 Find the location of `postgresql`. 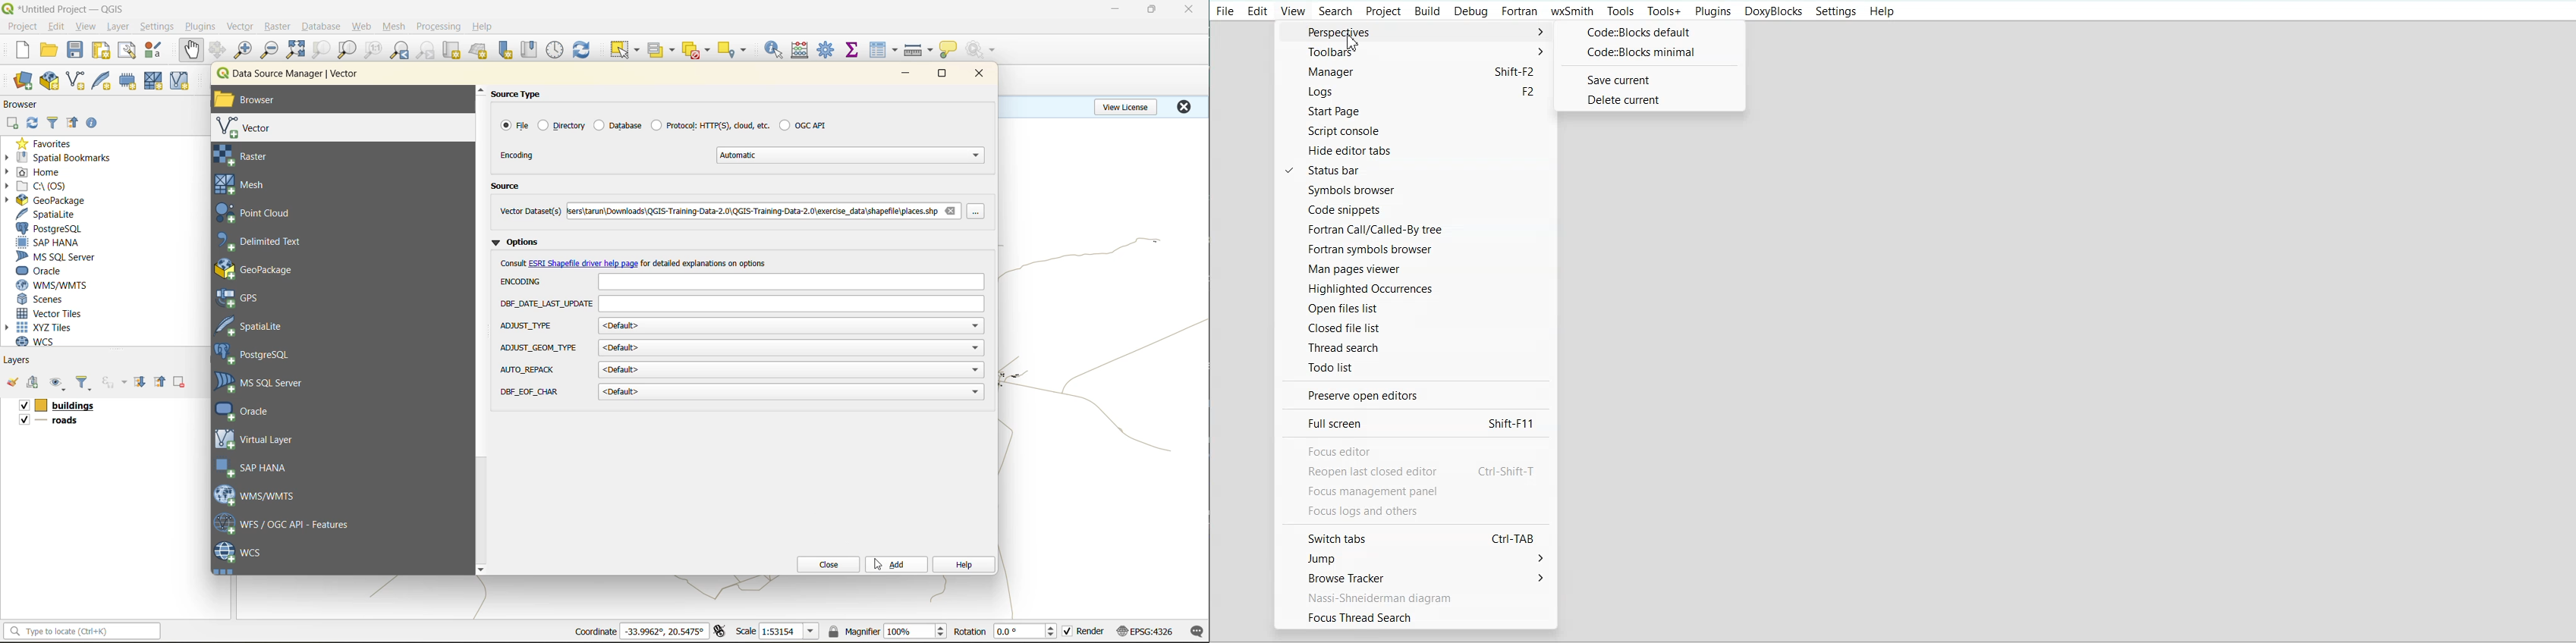

postgresql is located at coordinates (259, 355).